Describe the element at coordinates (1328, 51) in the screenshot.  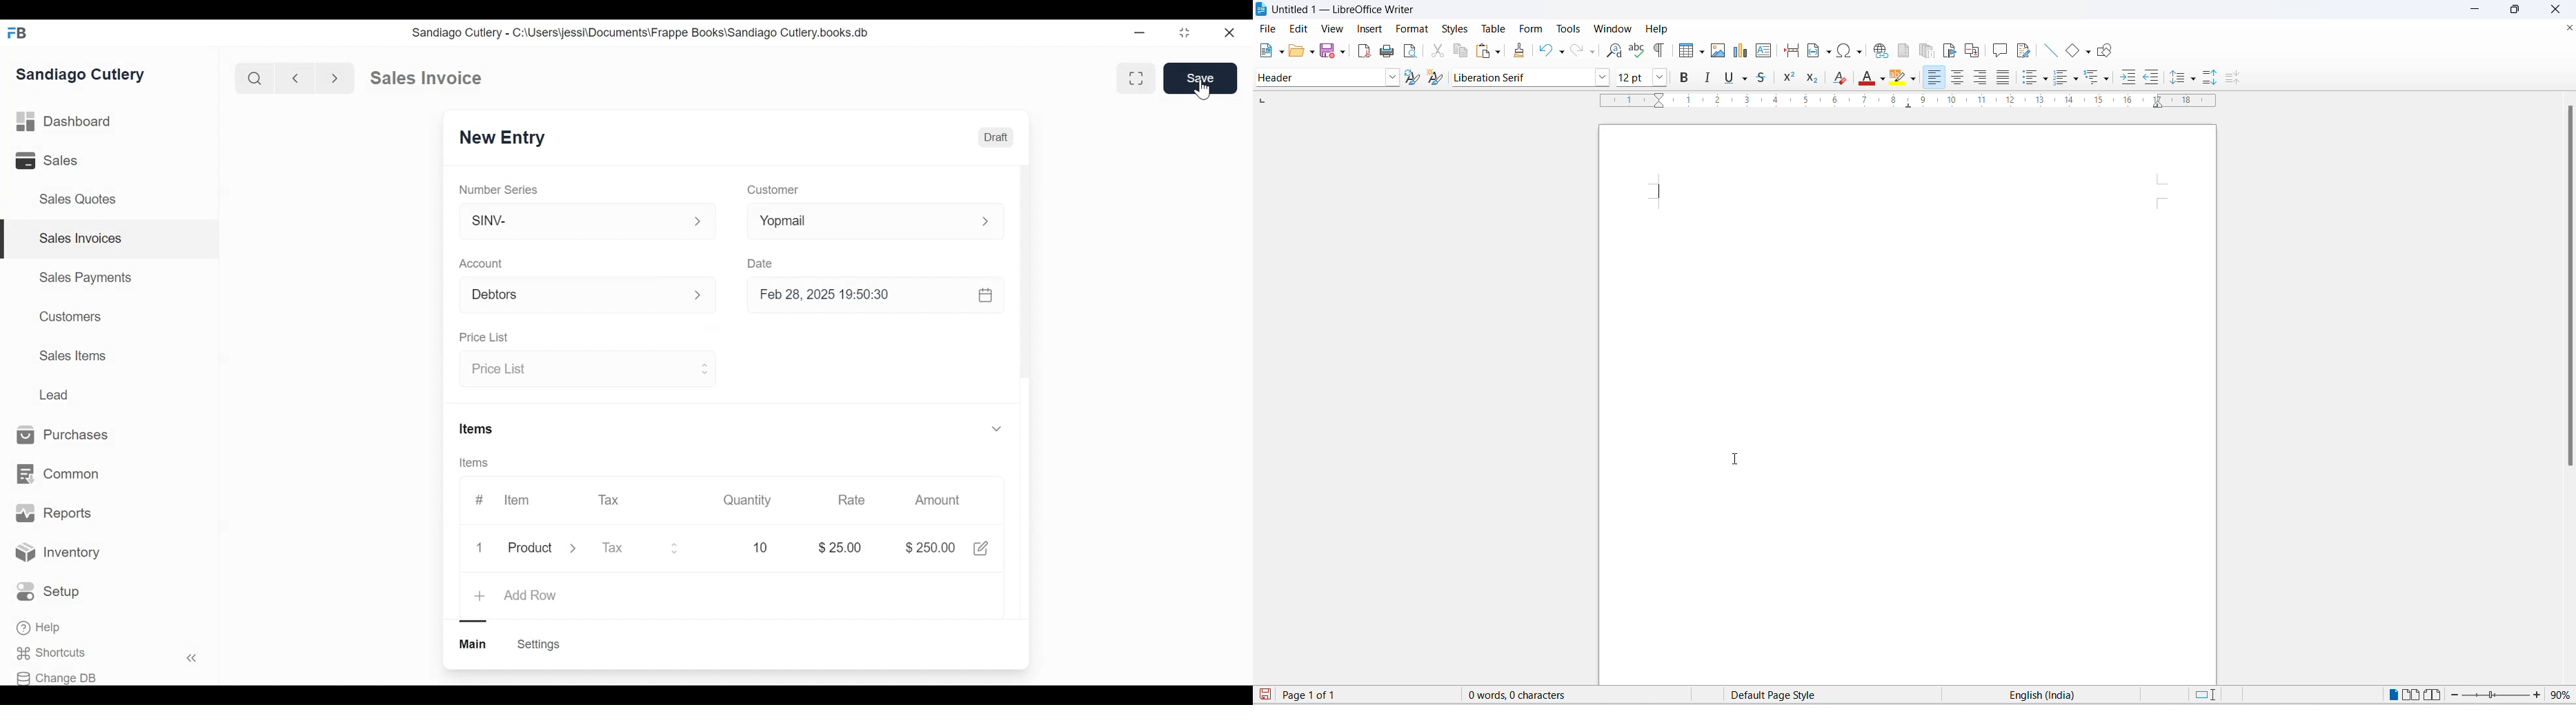
I see `save` at that location.